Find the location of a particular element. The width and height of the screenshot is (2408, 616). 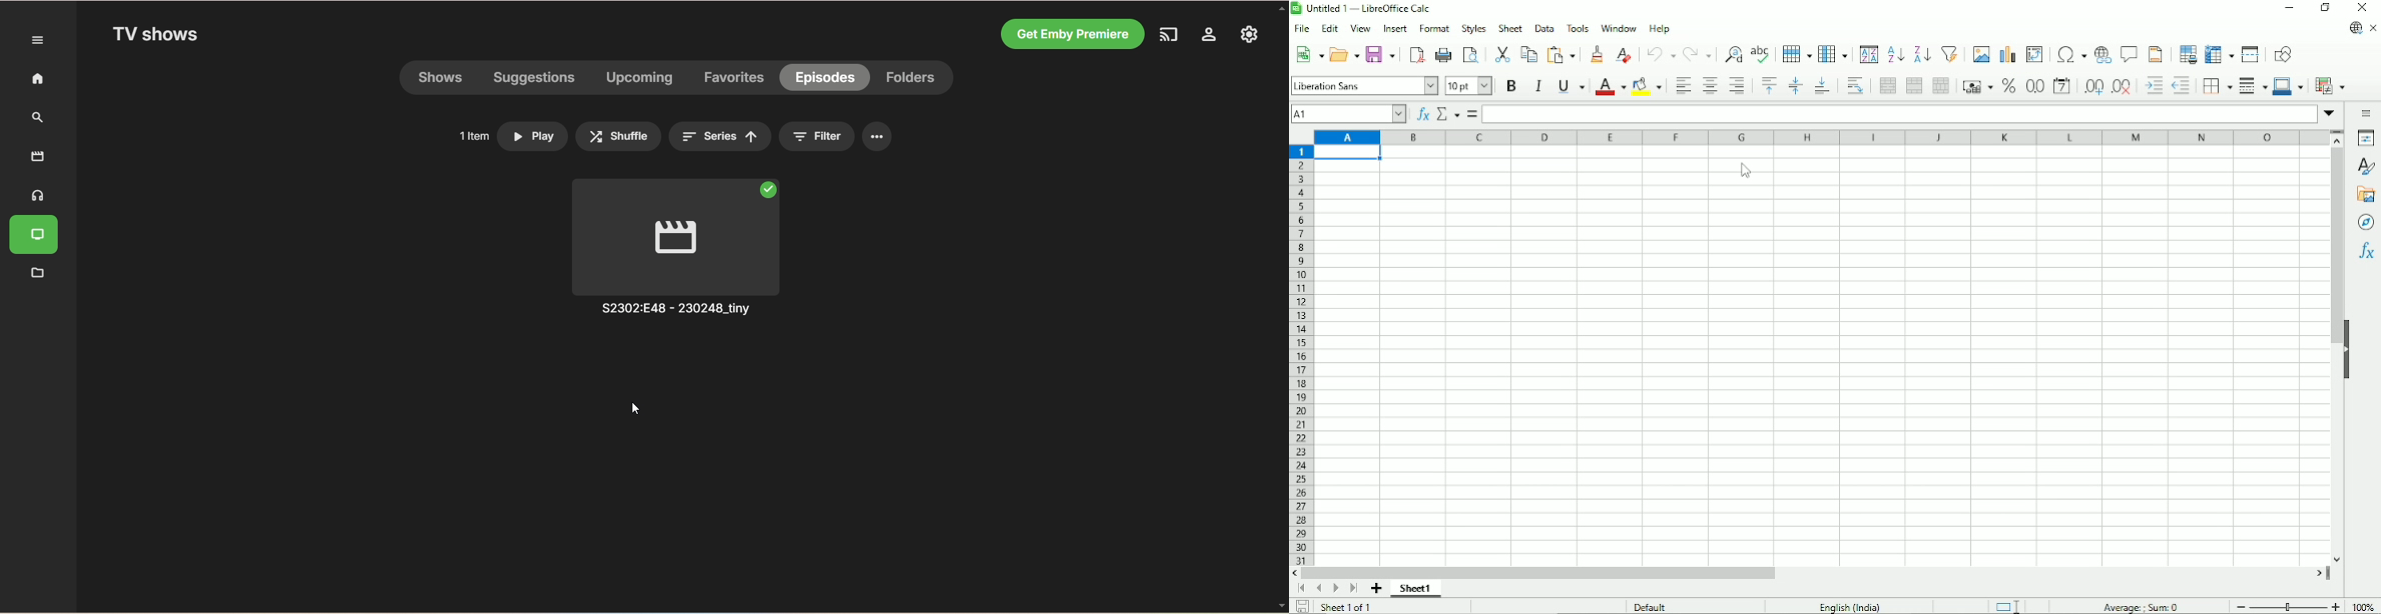

Sort ascending is located at coordinates (1895, 55).